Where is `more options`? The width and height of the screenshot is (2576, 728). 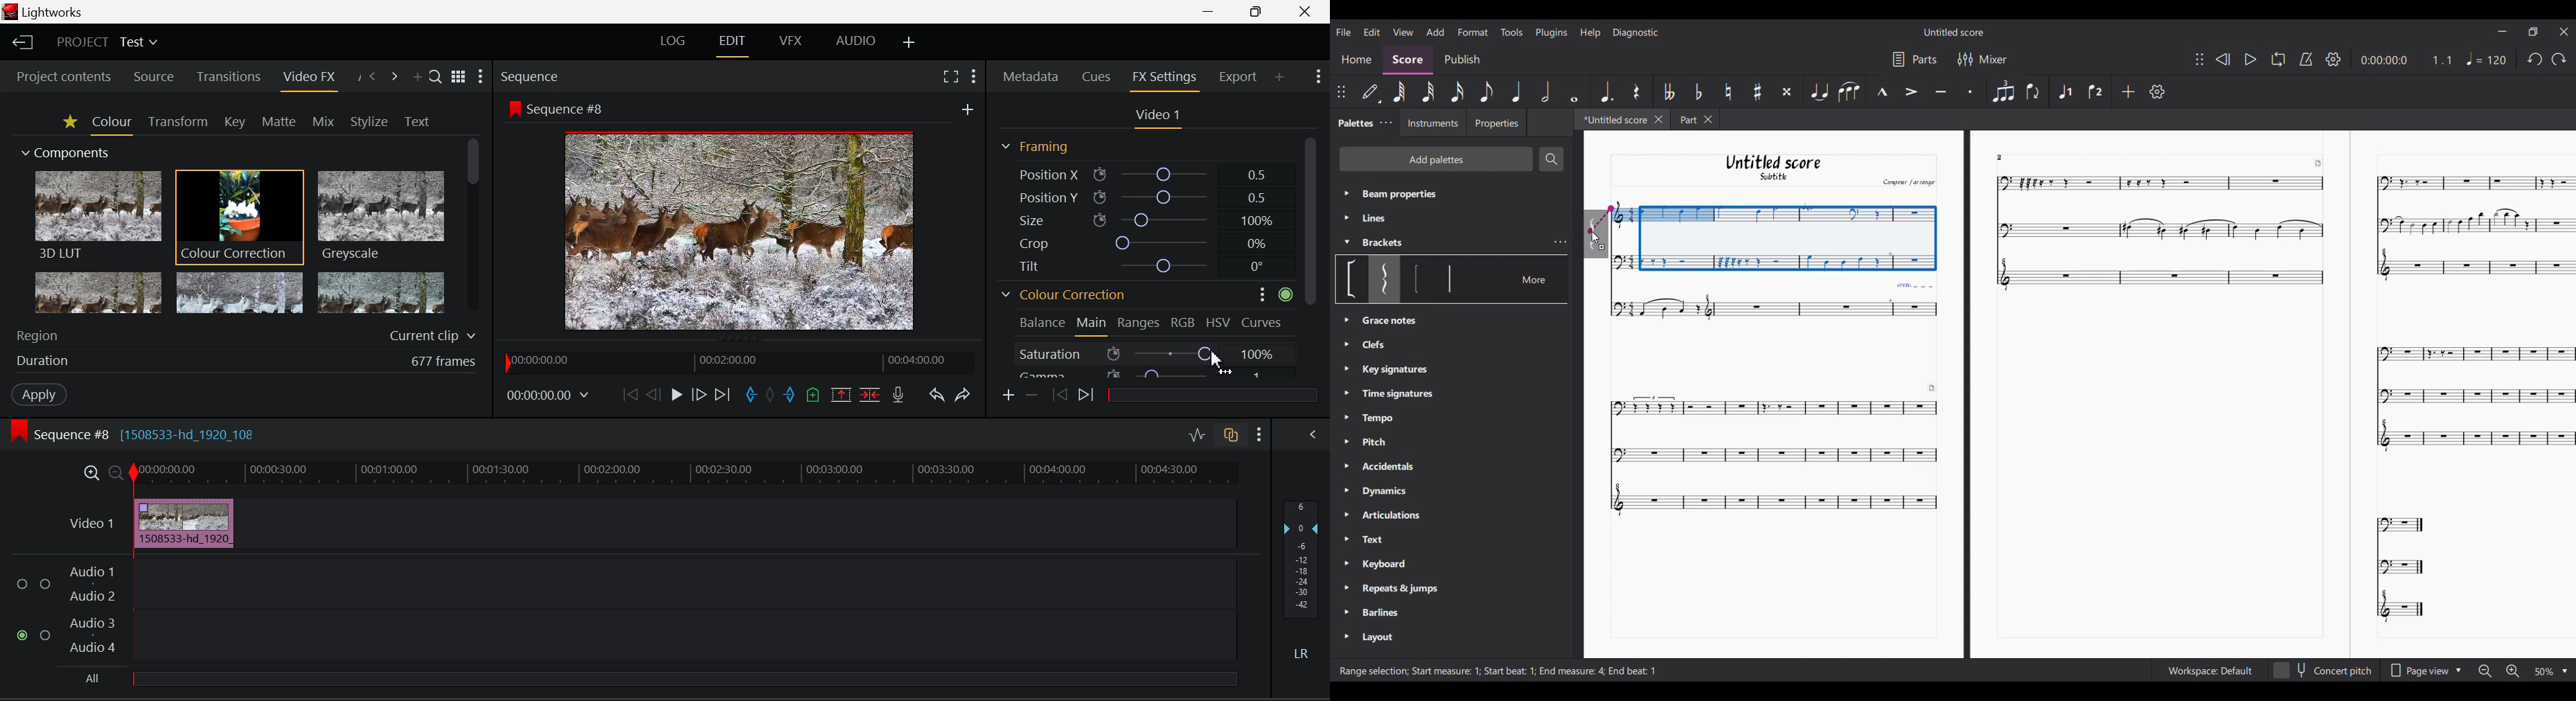 more options is located at coordinates (1256, 294).